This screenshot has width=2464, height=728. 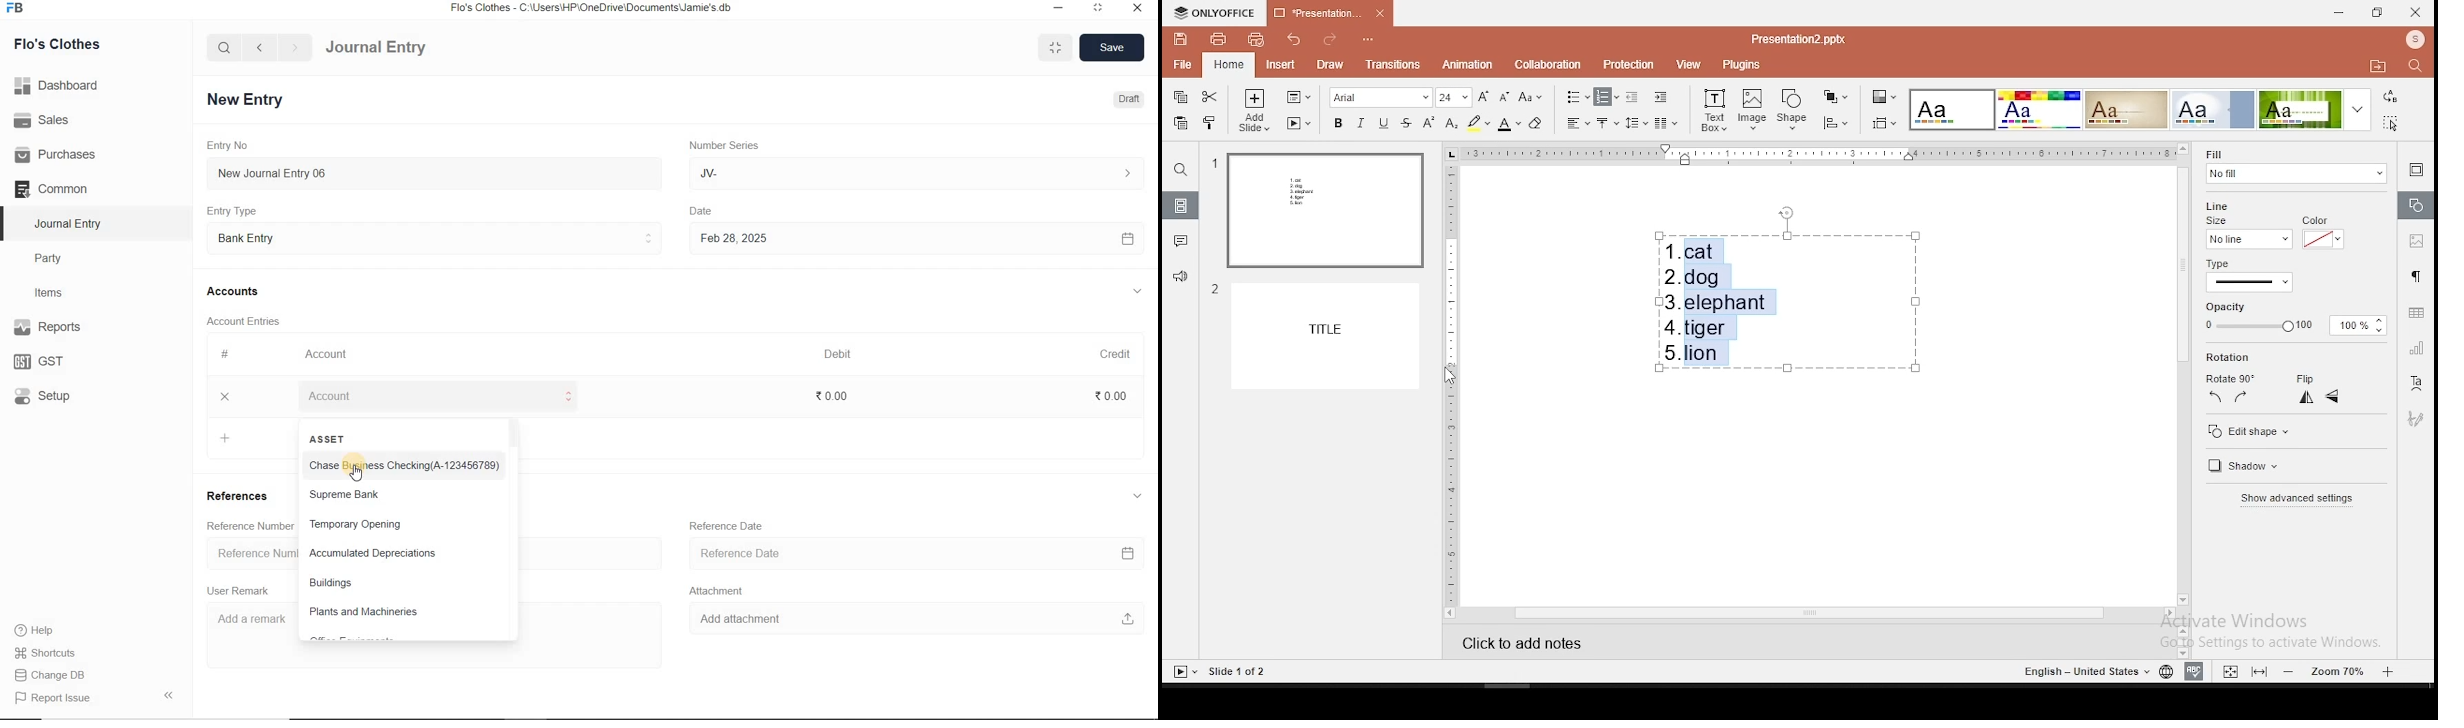 What do you see at coordinates (401, 46) in the screenshot?
I see `Journal Entry` at bounding box center [401, 46].